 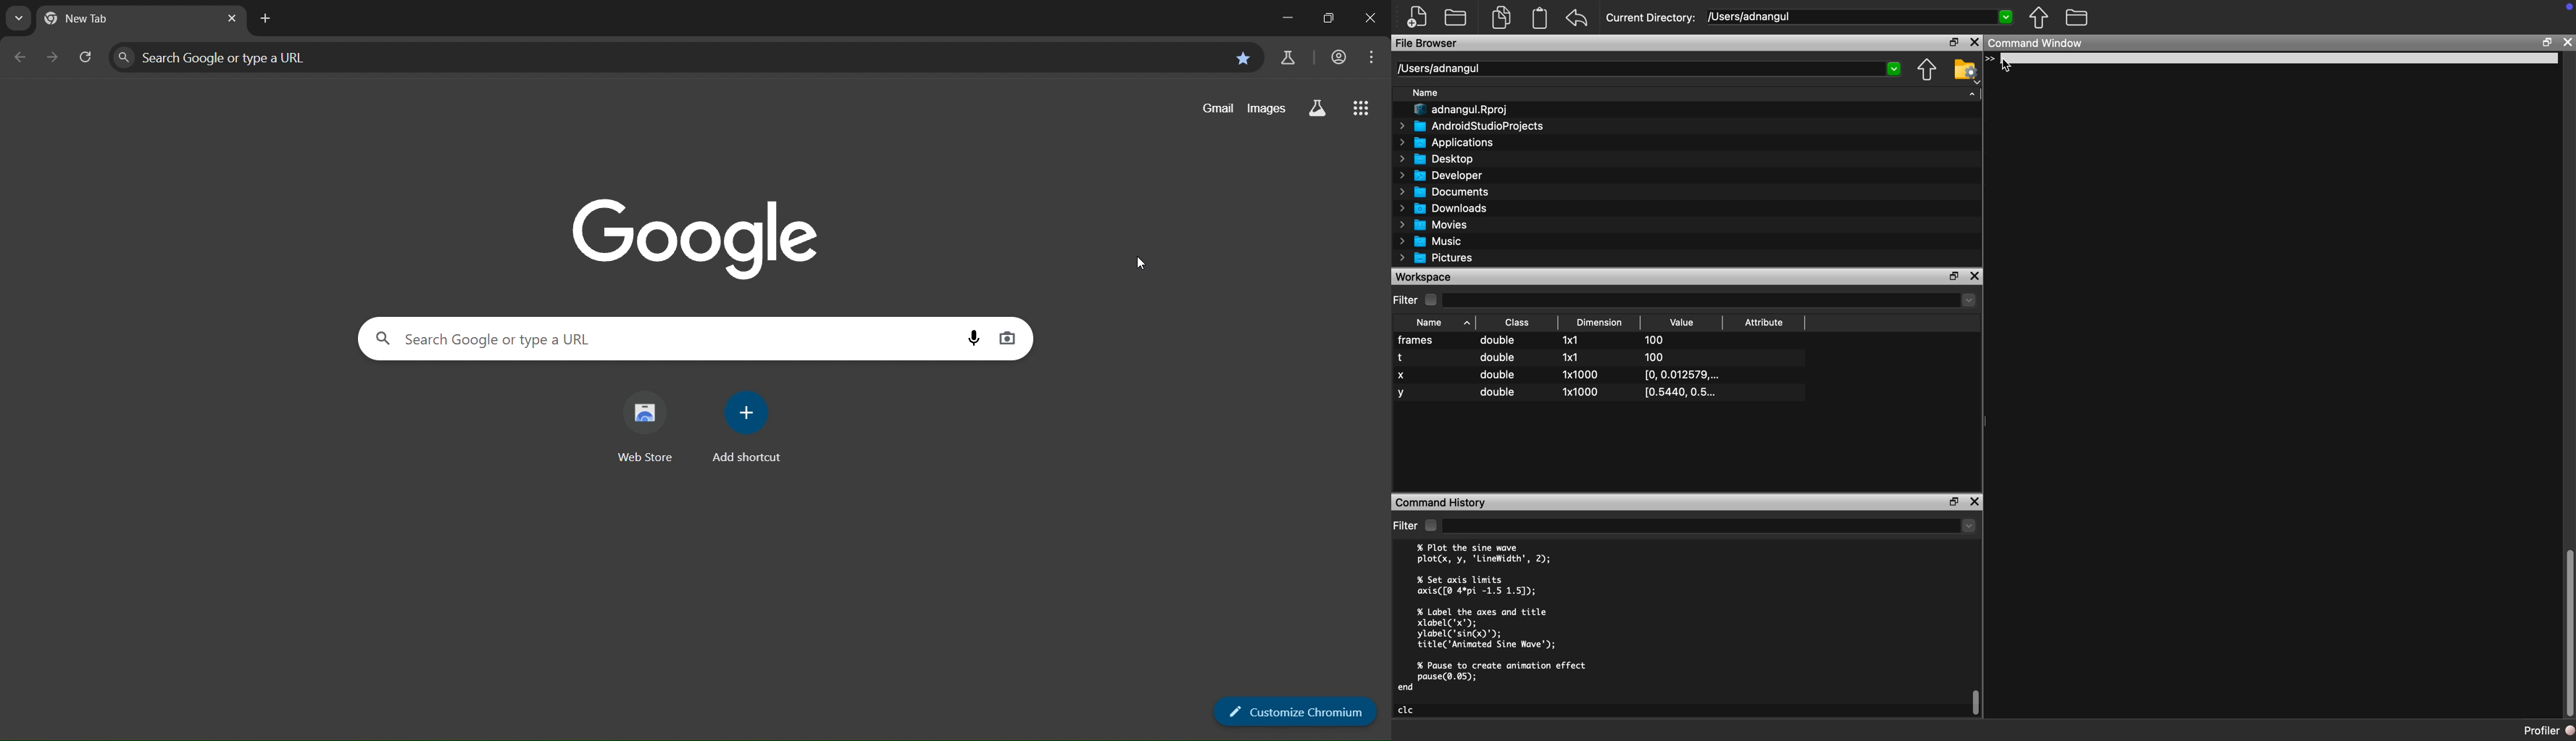 What do you see at coordinates (975, 338) in the screenshot?
I see `voice search` at bounding box center [975, 338].